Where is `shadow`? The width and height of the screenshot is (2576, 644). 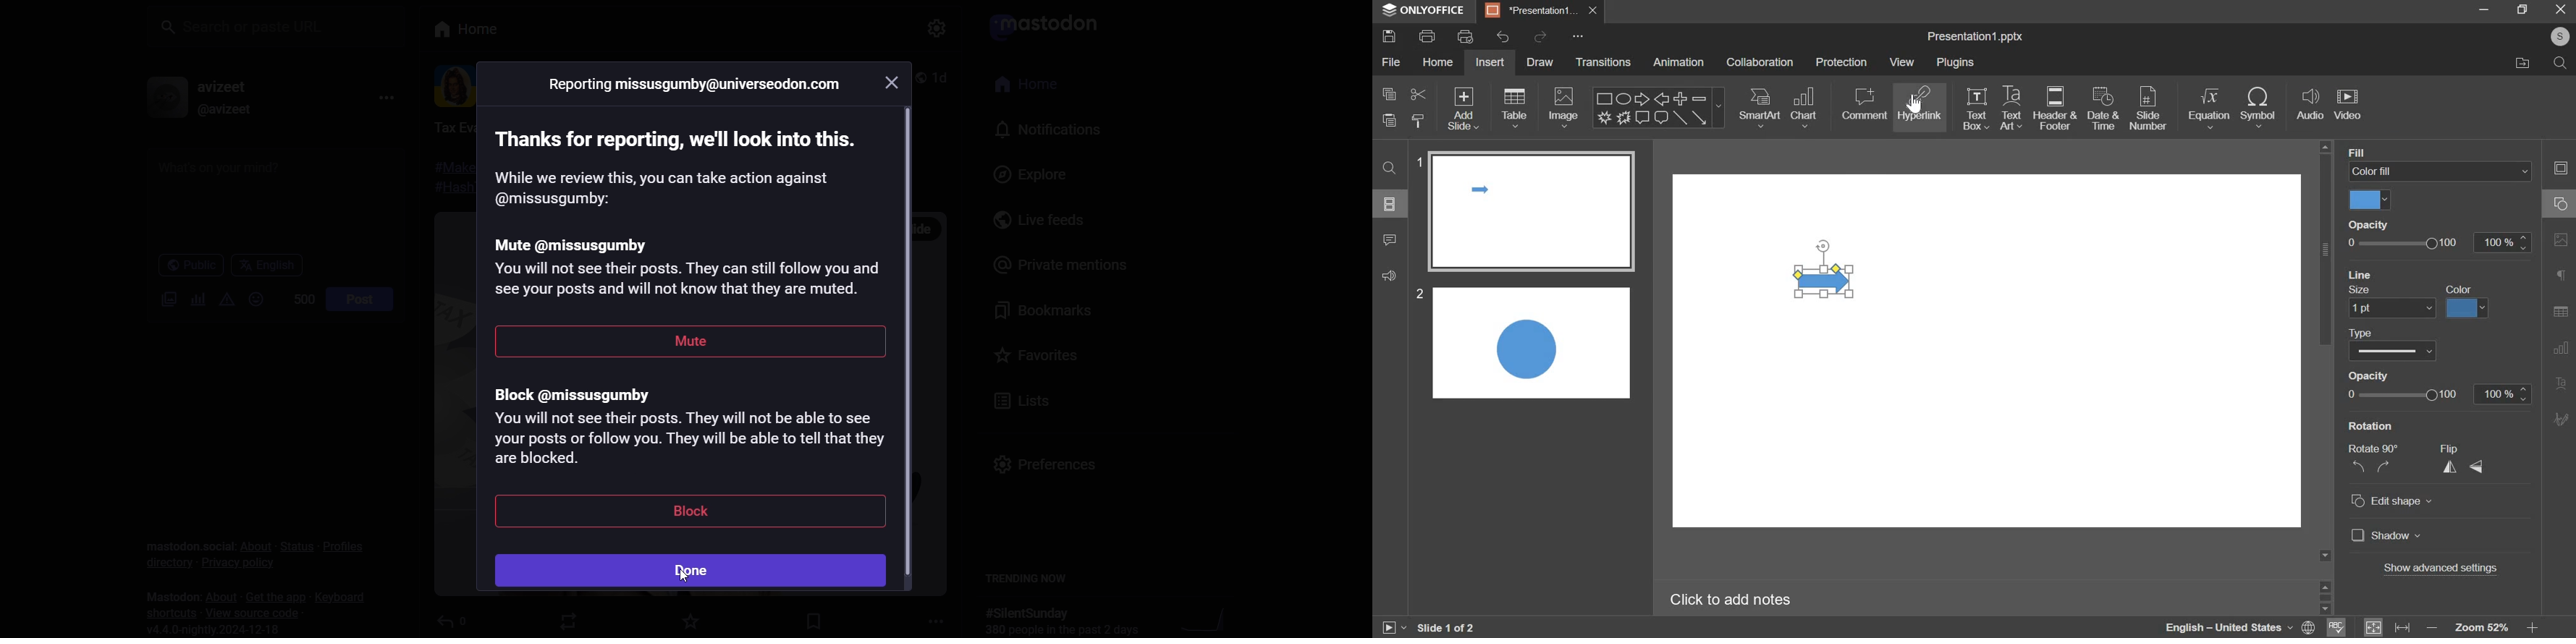 shadow is located at coordinates (2389, 536).